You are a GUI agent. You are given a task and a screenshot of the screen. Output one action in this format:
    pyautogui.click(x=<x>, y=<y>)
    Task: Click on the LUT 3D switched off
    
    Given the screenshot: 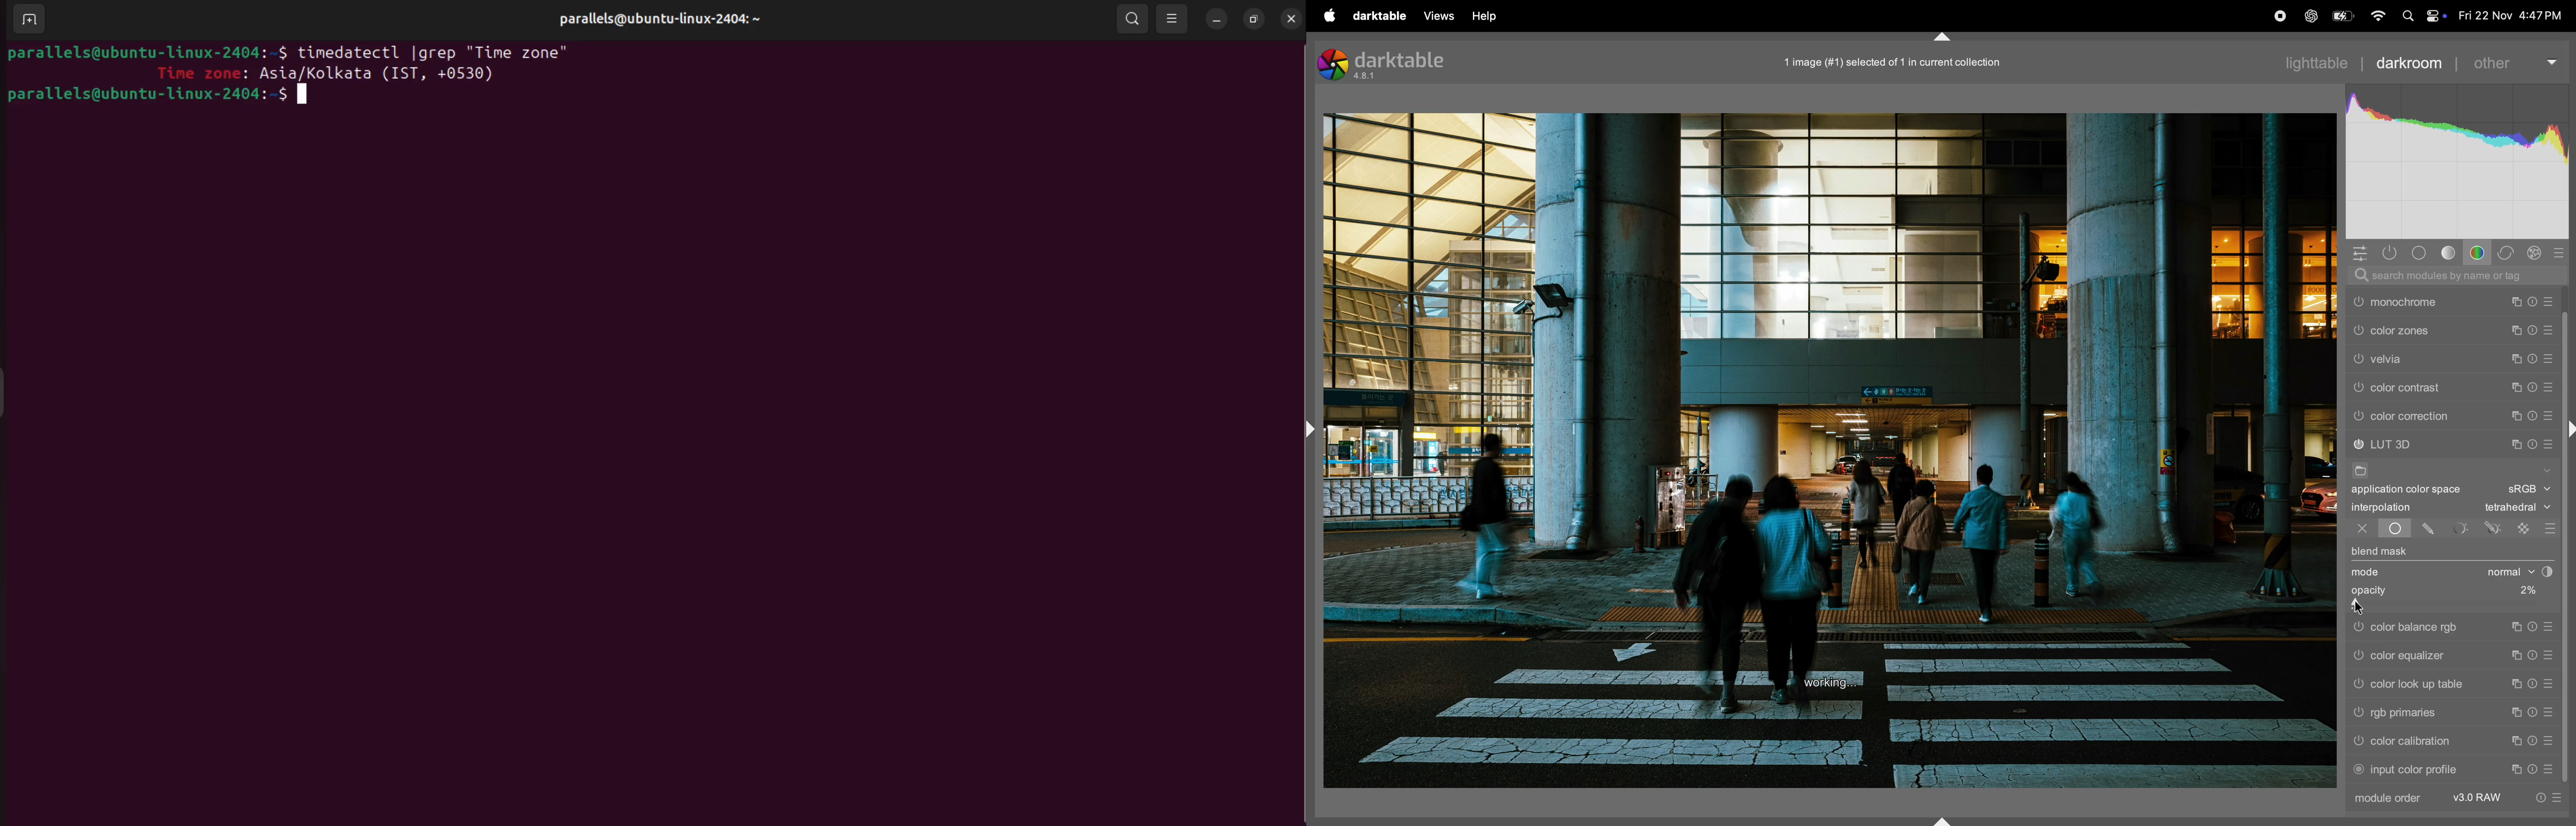 What is the action you would take?
    pyautogui.click(x=2359, y=444)
    